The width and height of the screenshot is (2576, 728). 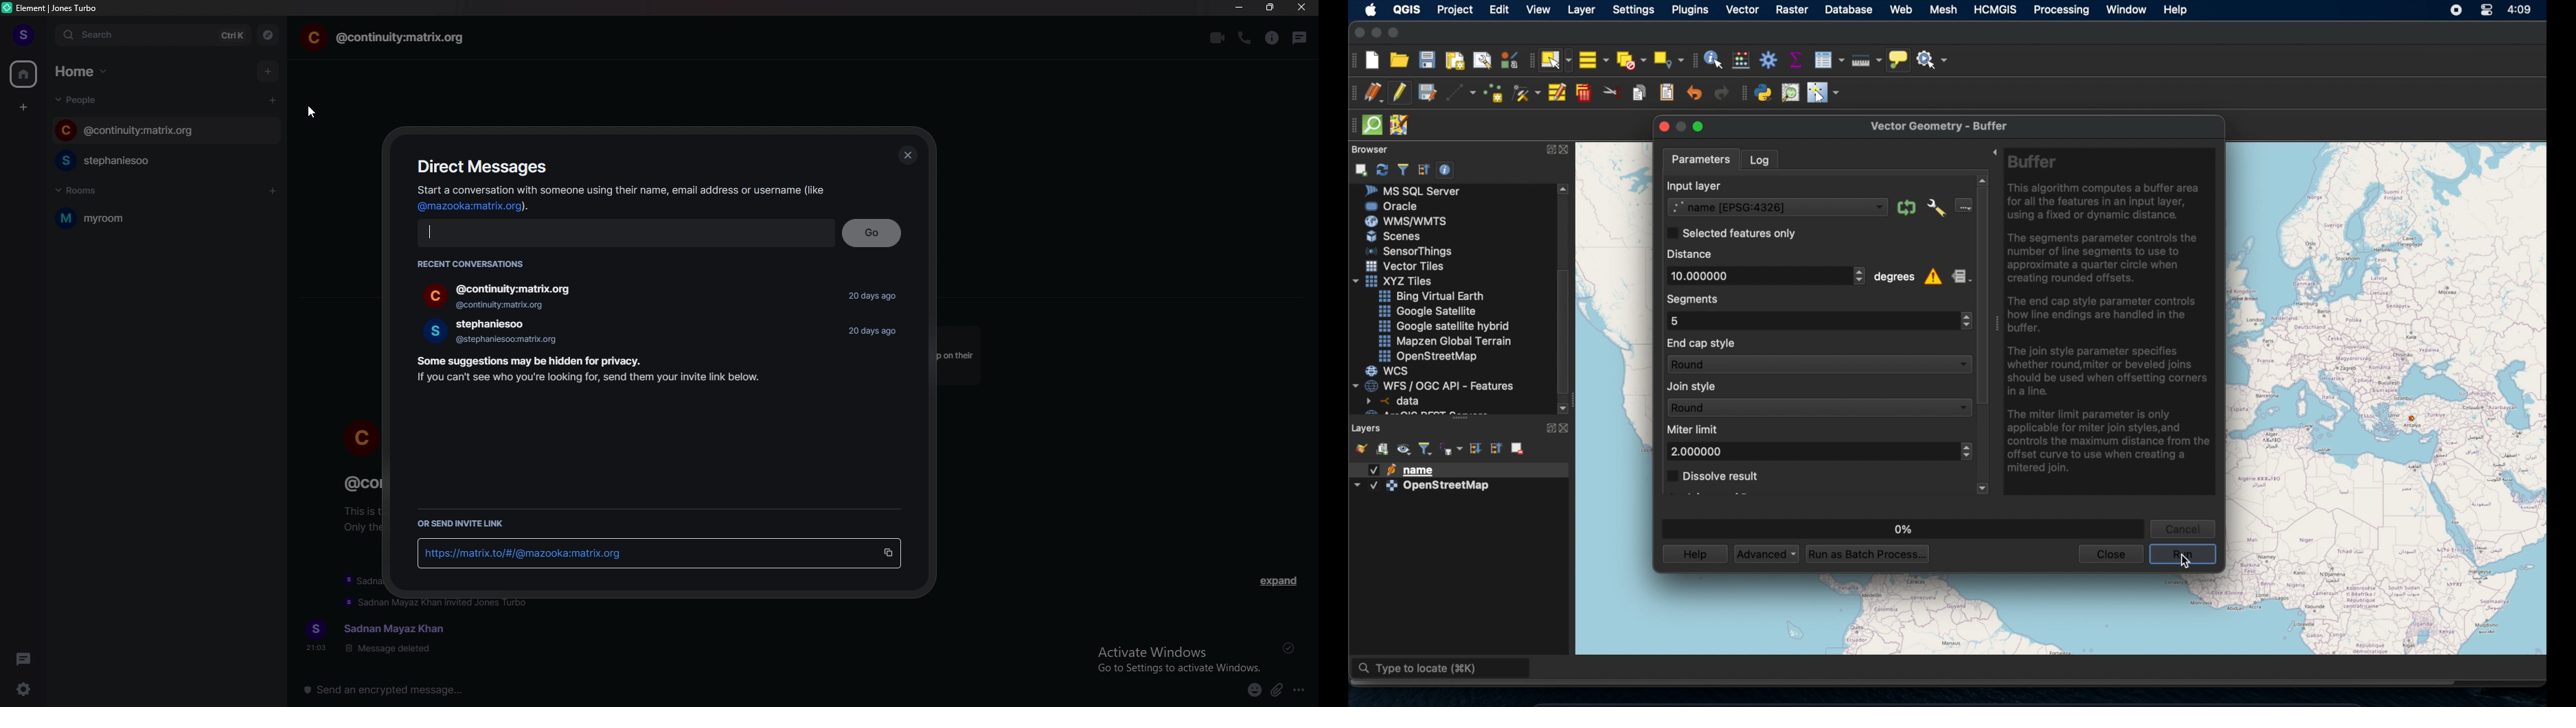 I want to click on link, so click(x=537, y=552).